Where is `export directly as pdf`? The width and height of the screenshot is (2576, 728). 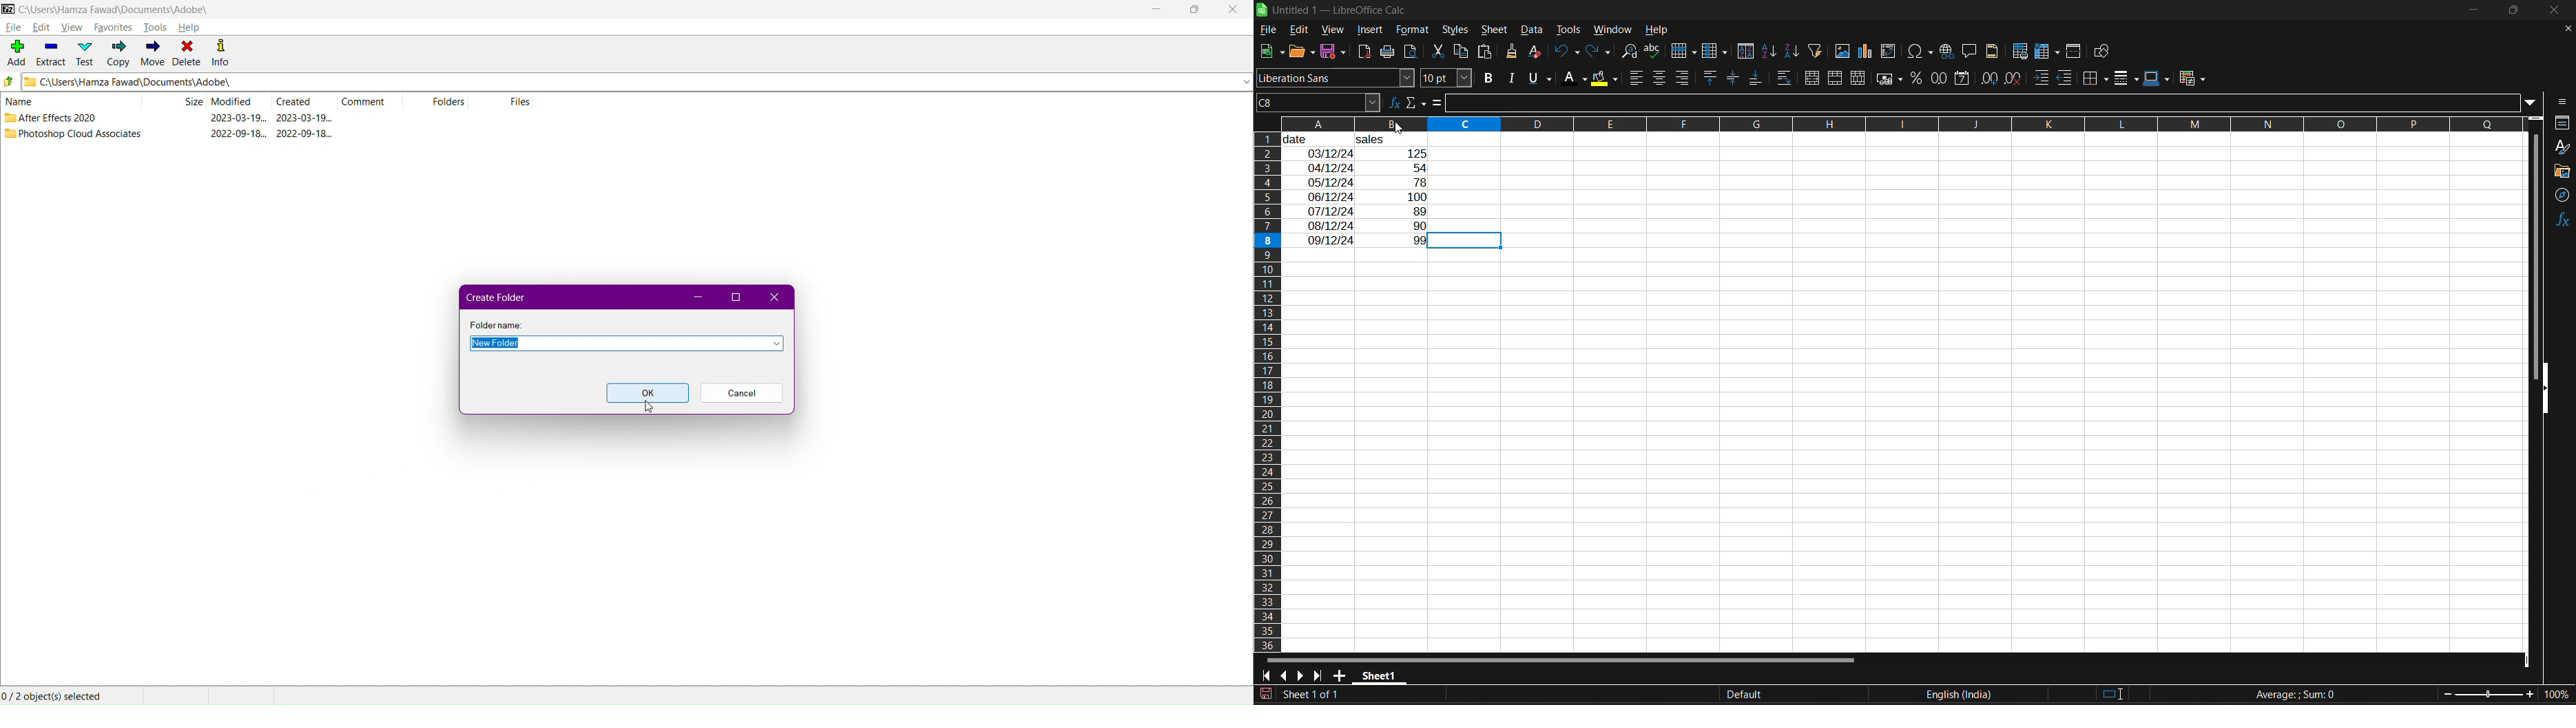 export directly as pdf is located at coordinates (1366, 52).